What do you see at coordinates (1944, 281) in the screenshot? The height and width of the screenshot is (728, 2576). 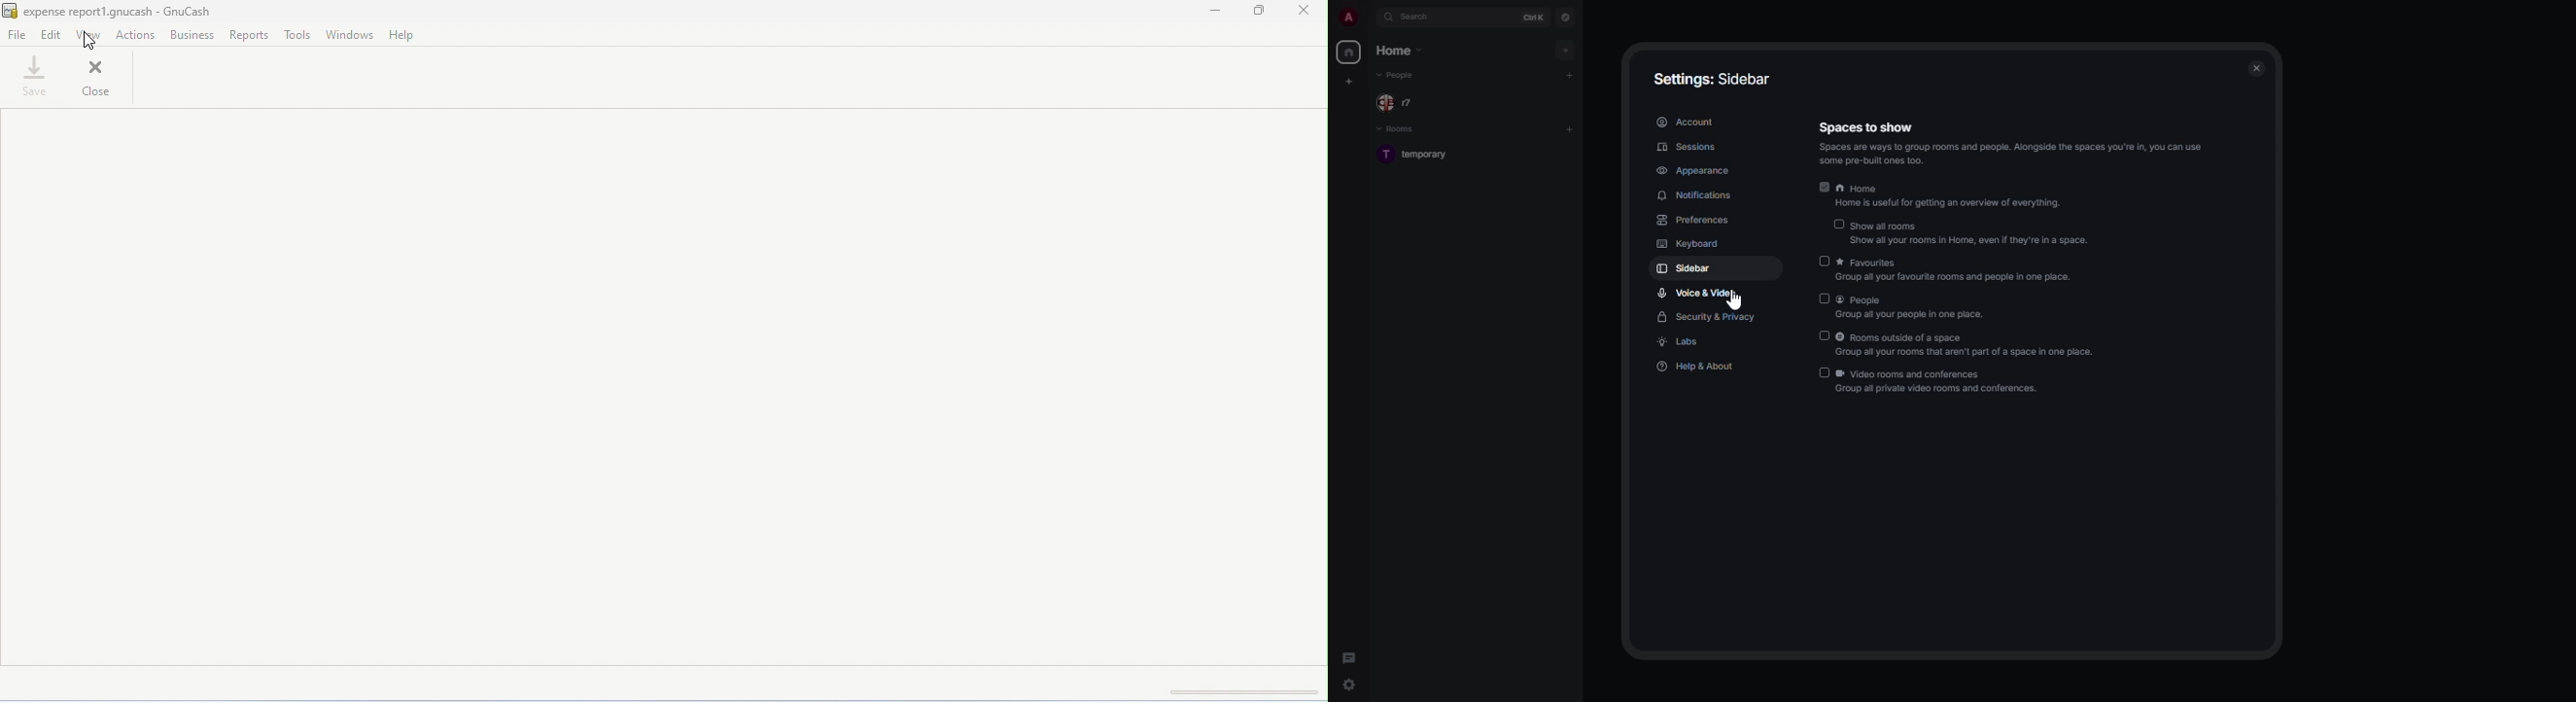 I see `ES PRT SNE FAS GE PUA GE pe,` at bounding box center [1944, 281].